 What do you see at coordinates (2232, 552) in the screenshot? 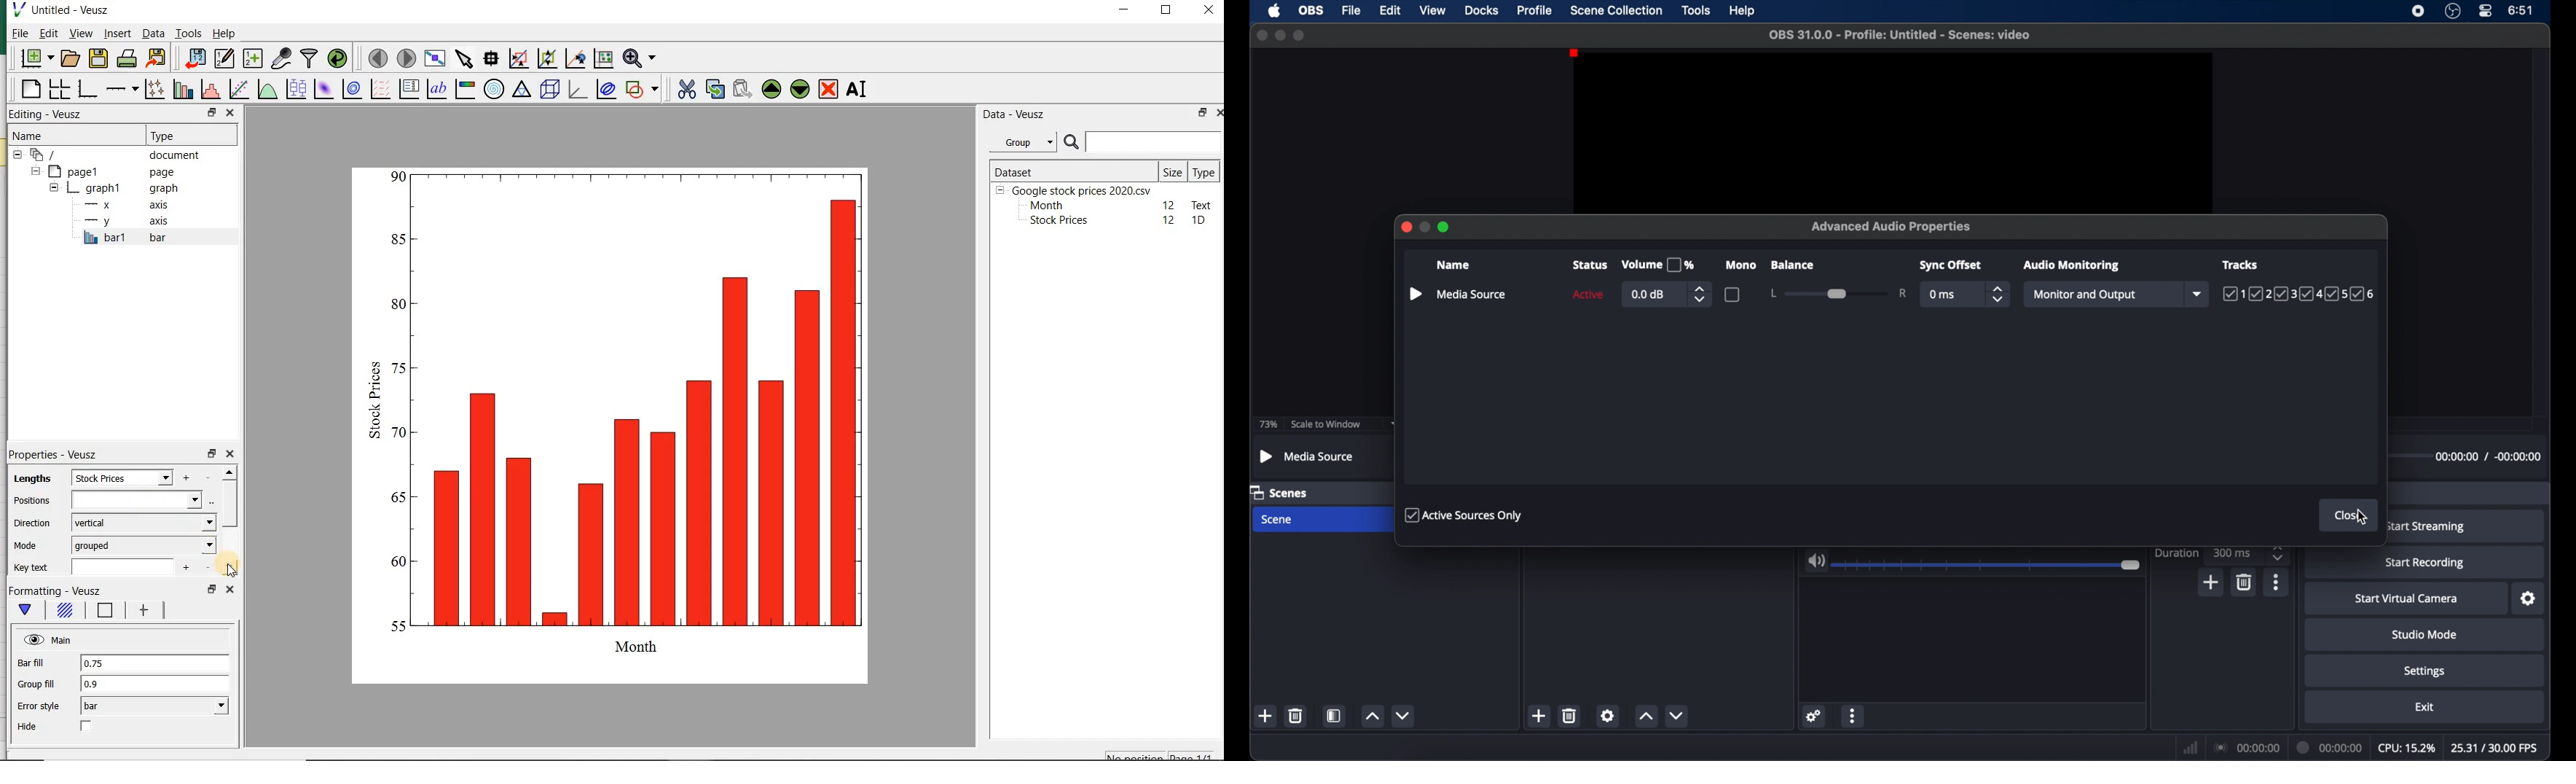
I see `300ms` at bounding box center [2232, 552].